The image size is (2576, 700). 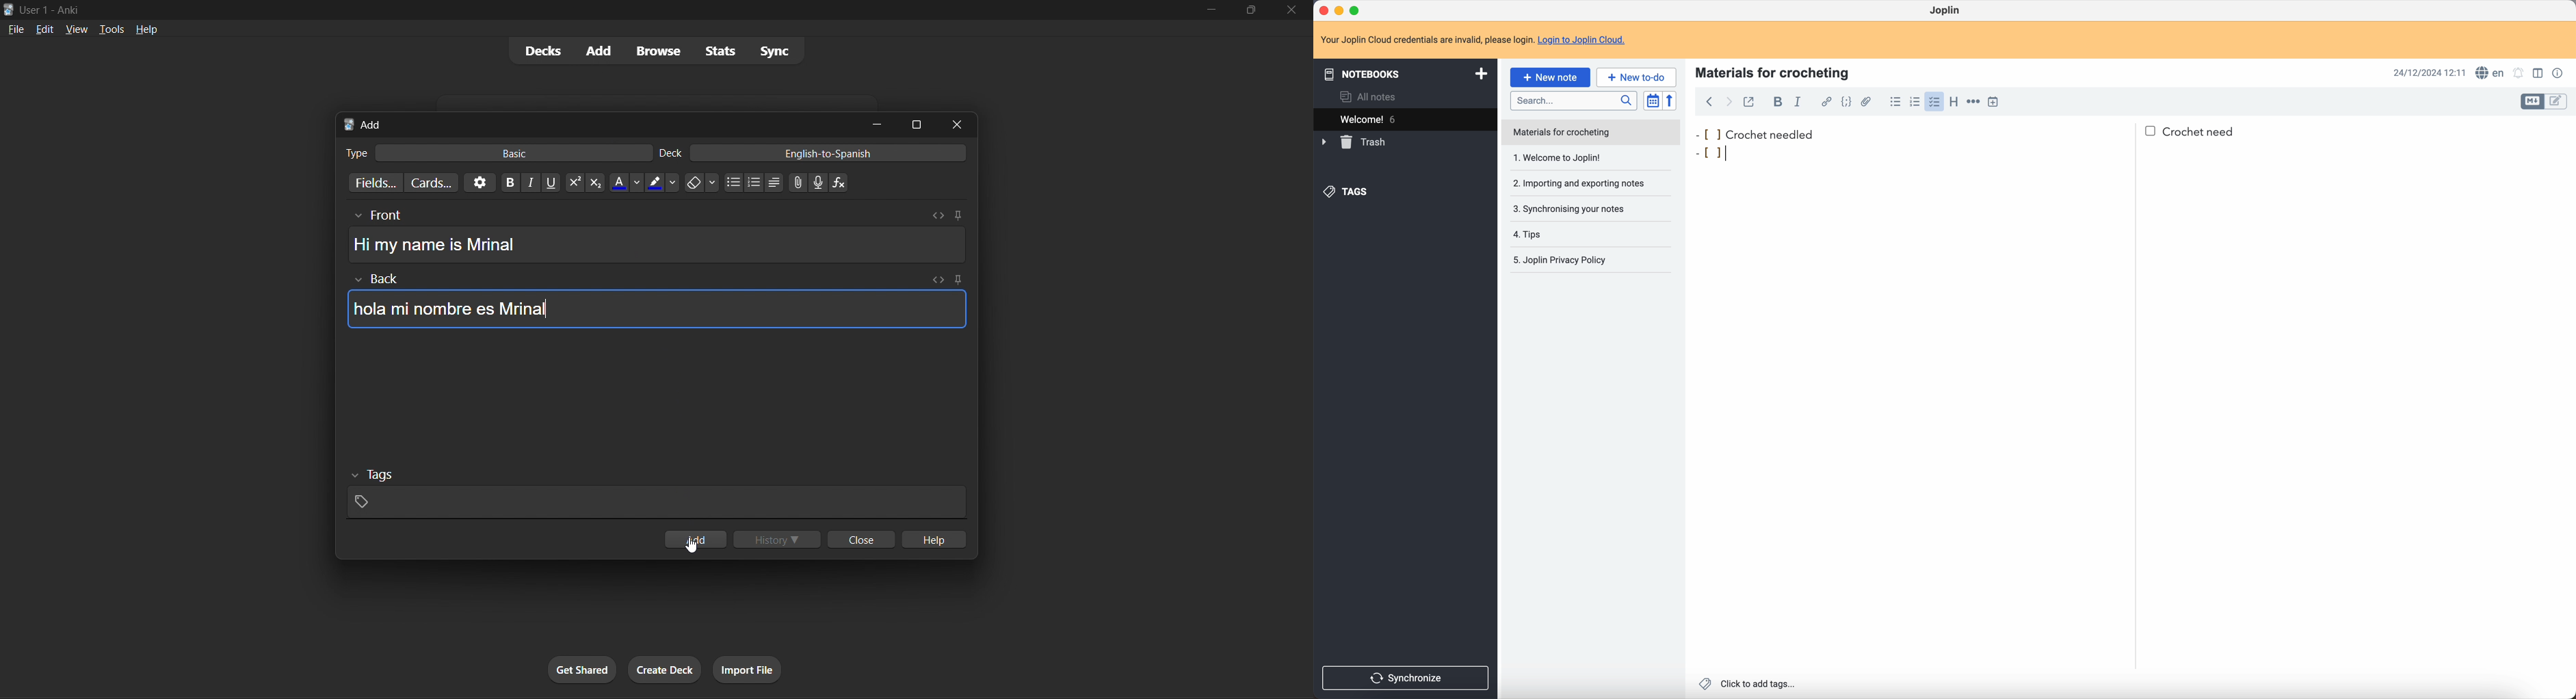 What do you see at coordinates (71, 28) in the screenshot?
I see `view` at bounding box center [71, 28].